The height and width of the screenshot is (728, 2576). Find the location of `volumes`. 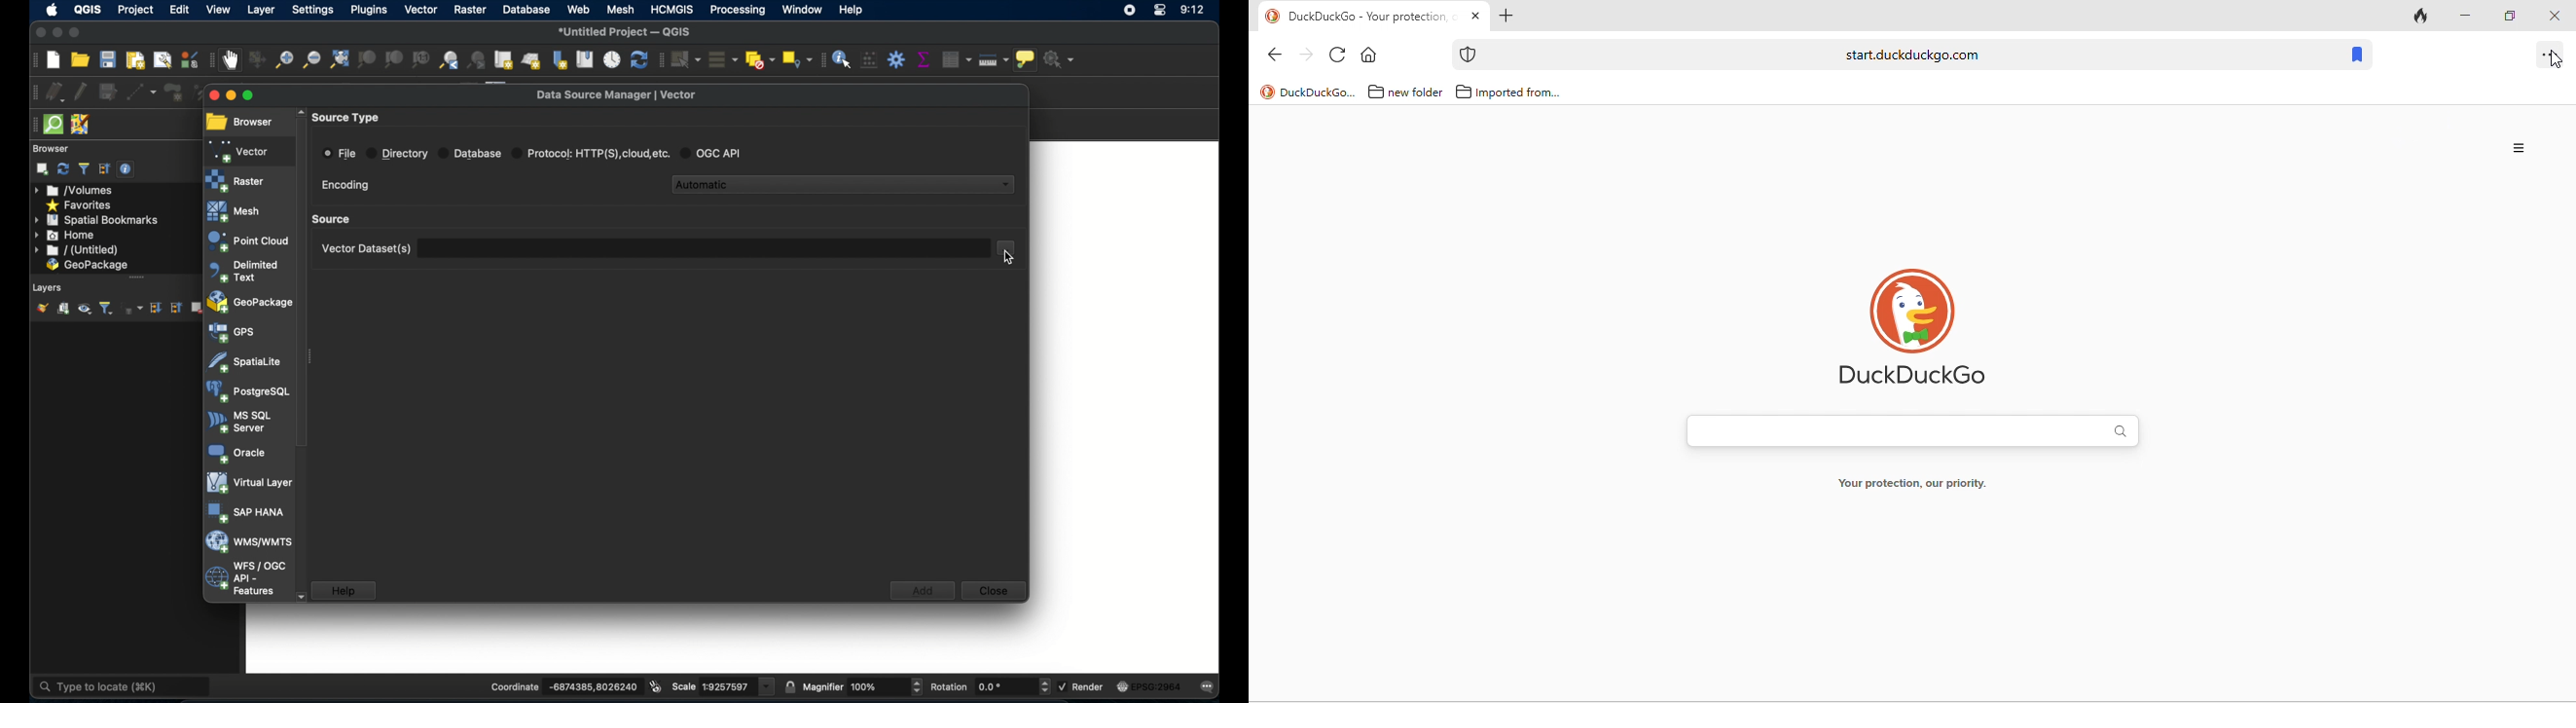

volumes is located at coordinates (79, 190).